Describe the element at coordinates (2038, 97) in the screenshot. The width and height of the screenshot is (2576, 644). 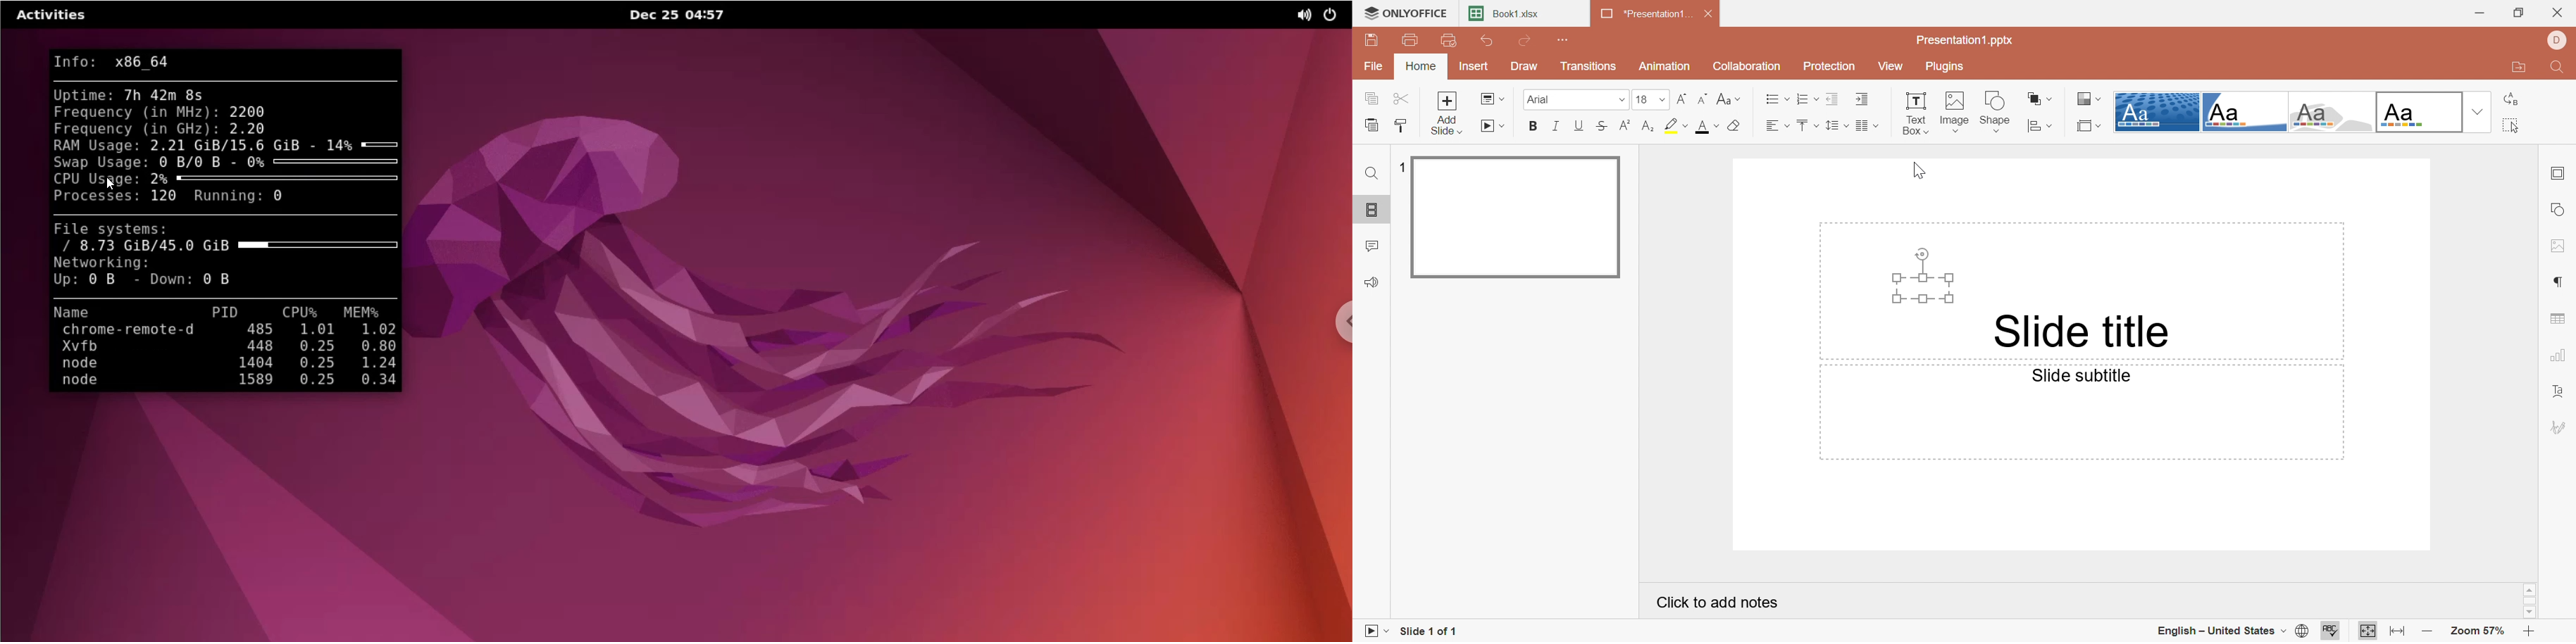
I see `Arrange shape` at that location.